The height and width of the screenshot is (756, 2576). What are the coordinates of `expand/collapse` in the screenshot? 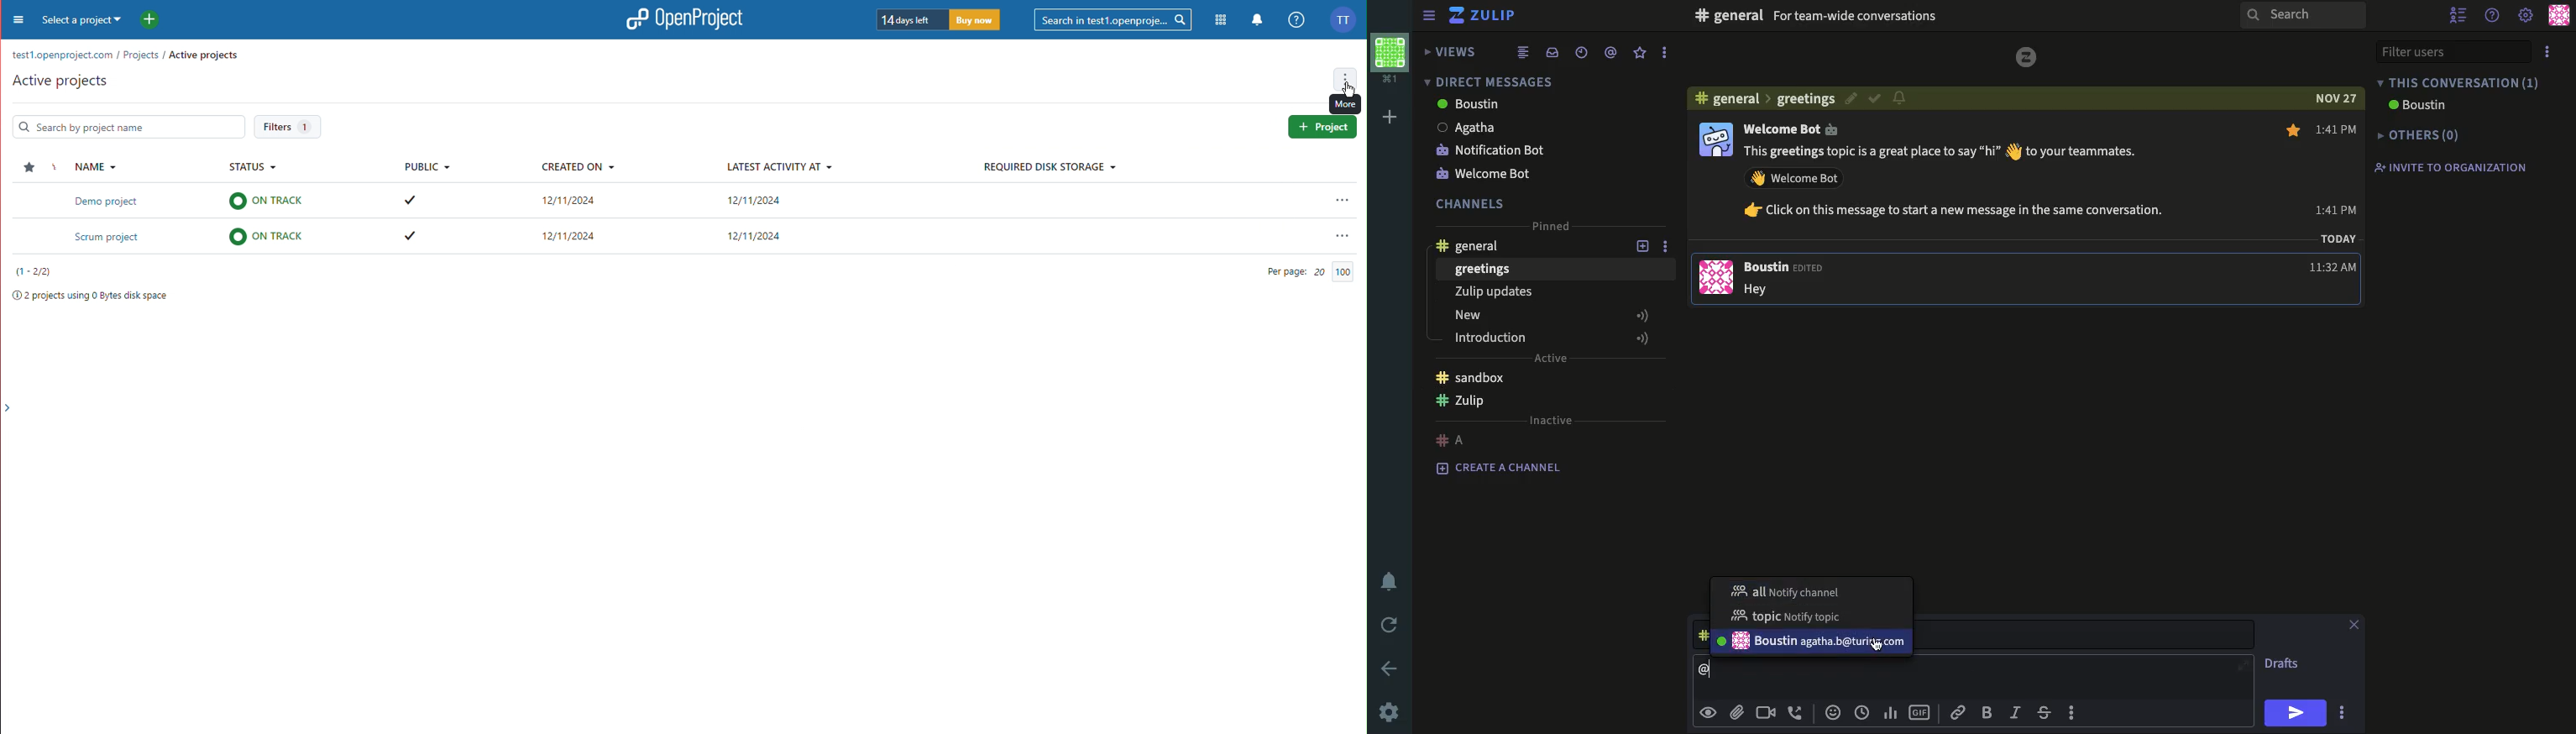 It's located at (1429, 17).